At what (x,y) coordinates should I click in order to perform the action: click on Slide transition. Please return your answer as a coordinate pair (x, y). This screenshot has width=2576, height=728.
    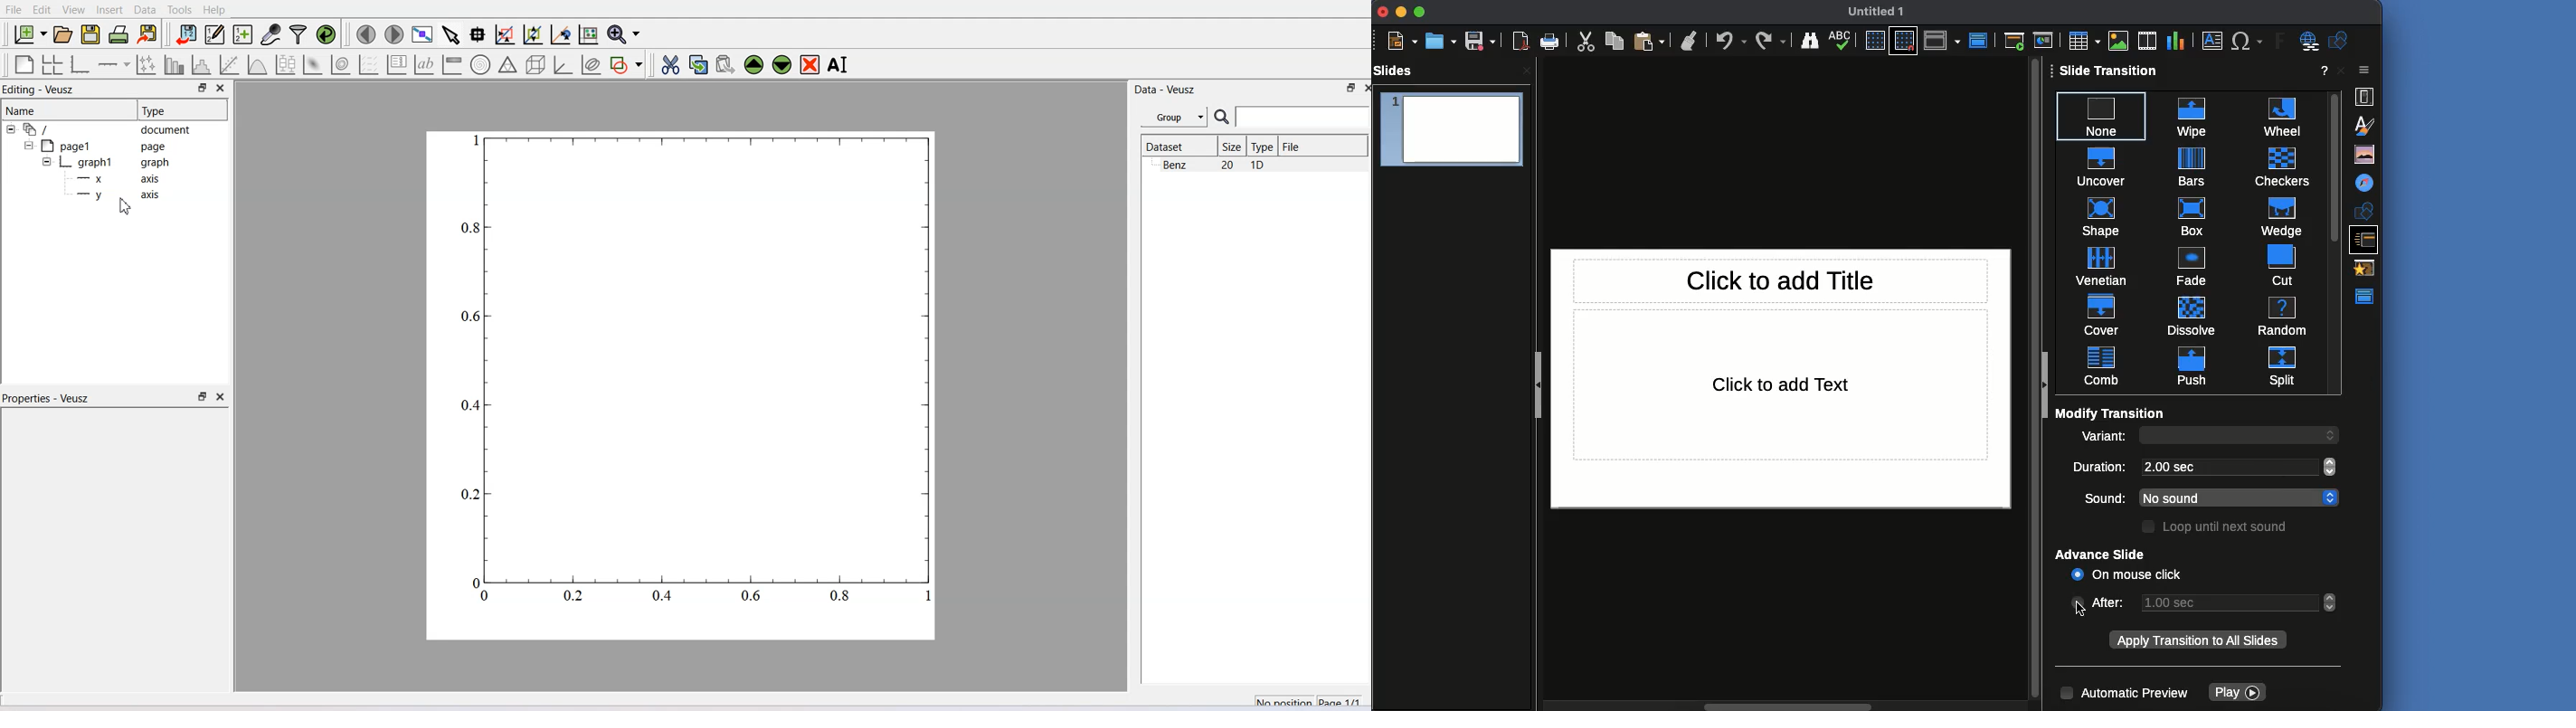
    Looking at the image, I should click on (2367, 238).